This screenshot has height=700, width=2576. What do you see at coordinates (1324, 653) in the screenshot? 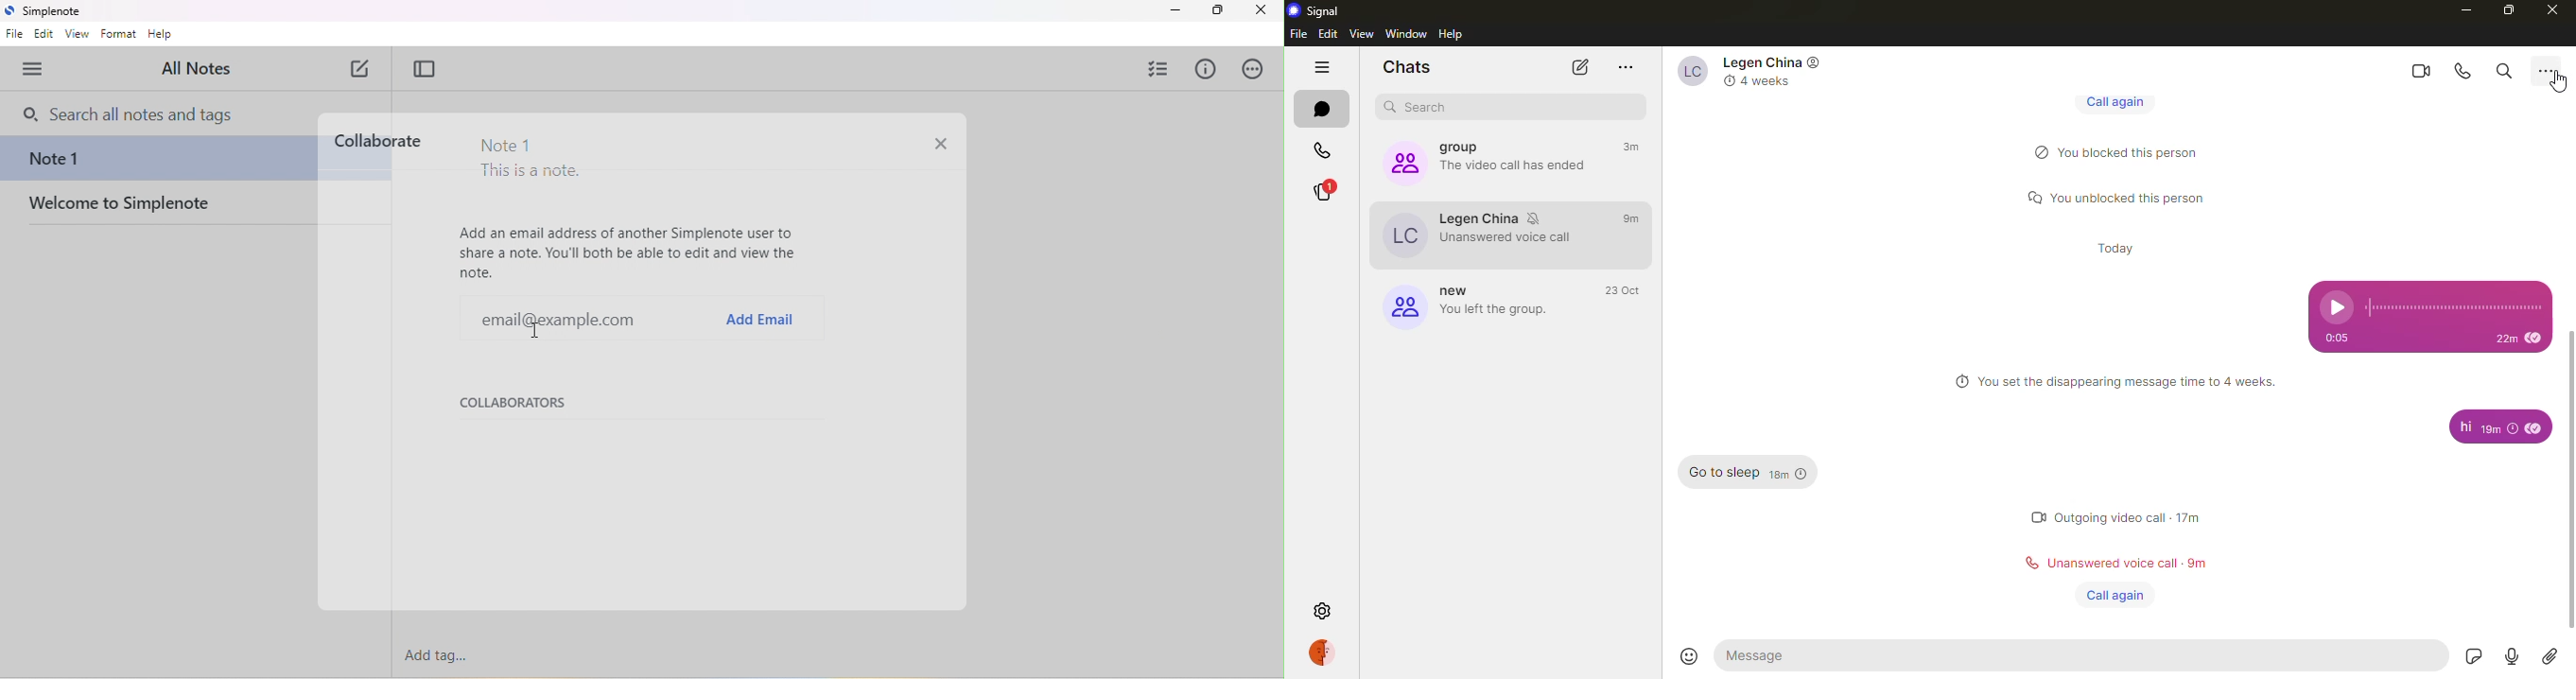
I see `profile` at bounding box center [1324, 653].